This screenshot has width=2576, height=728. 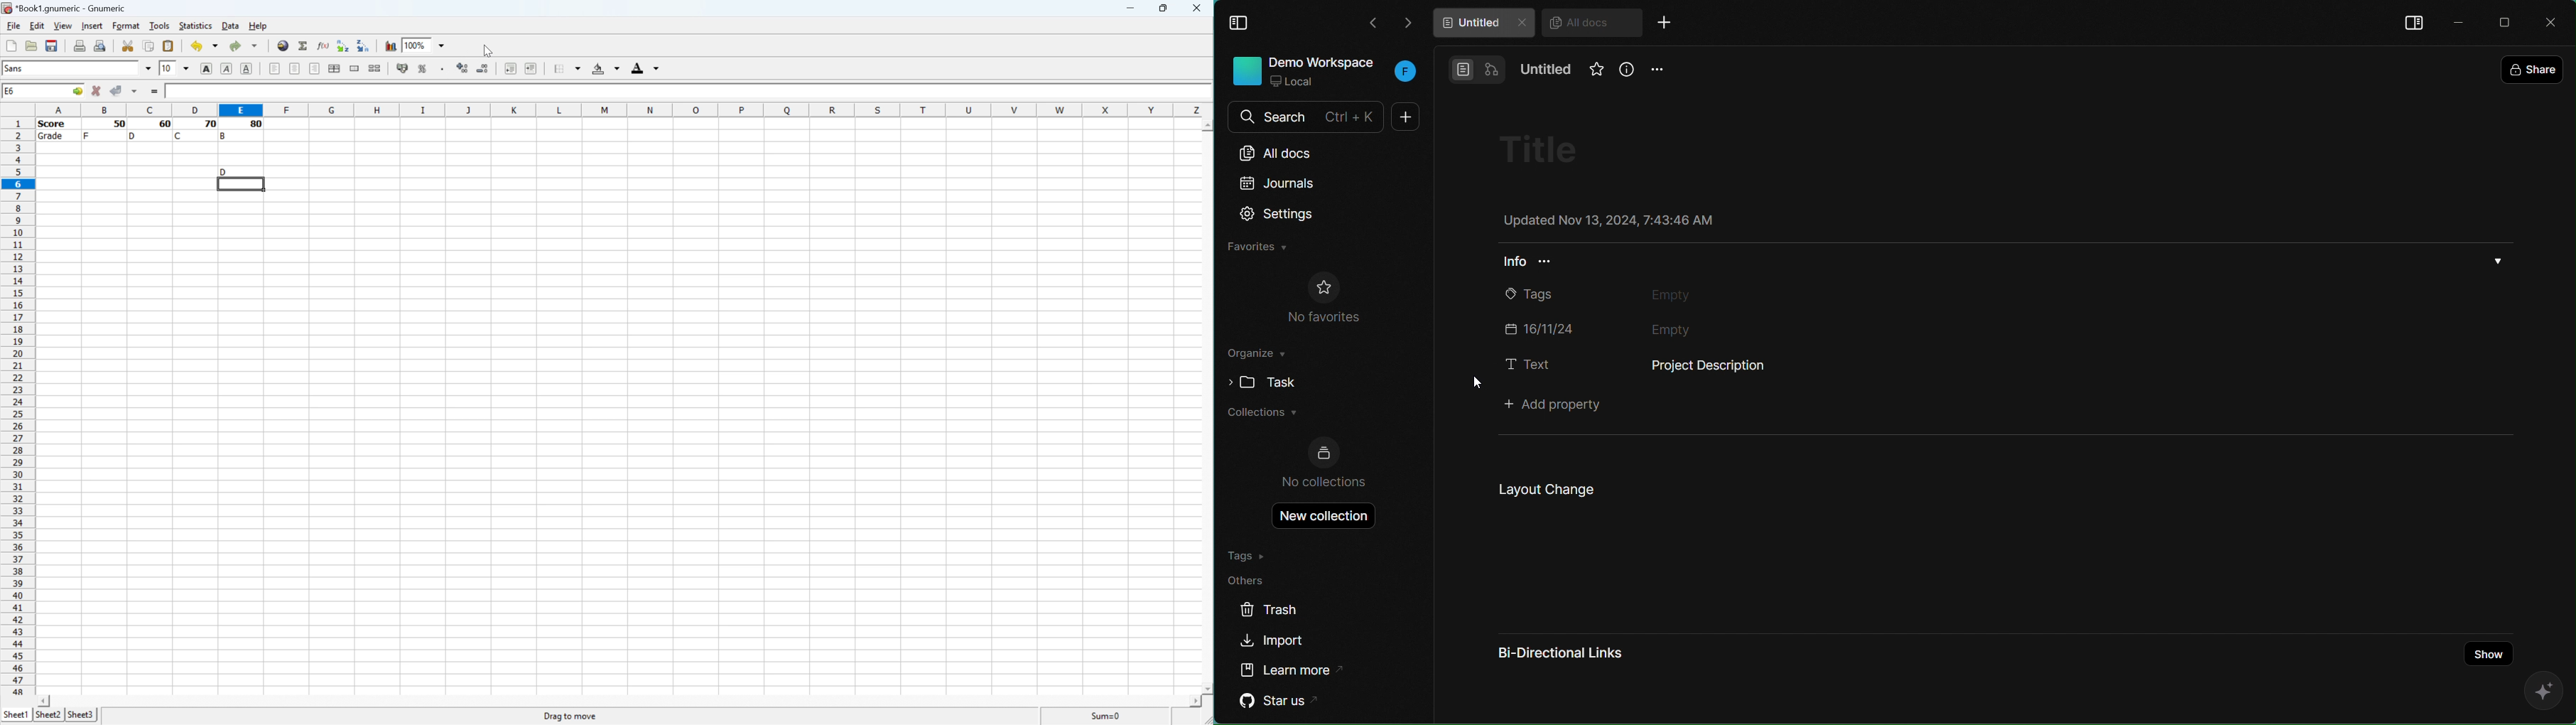 I want to click on 10, so click(x=164, y=69).